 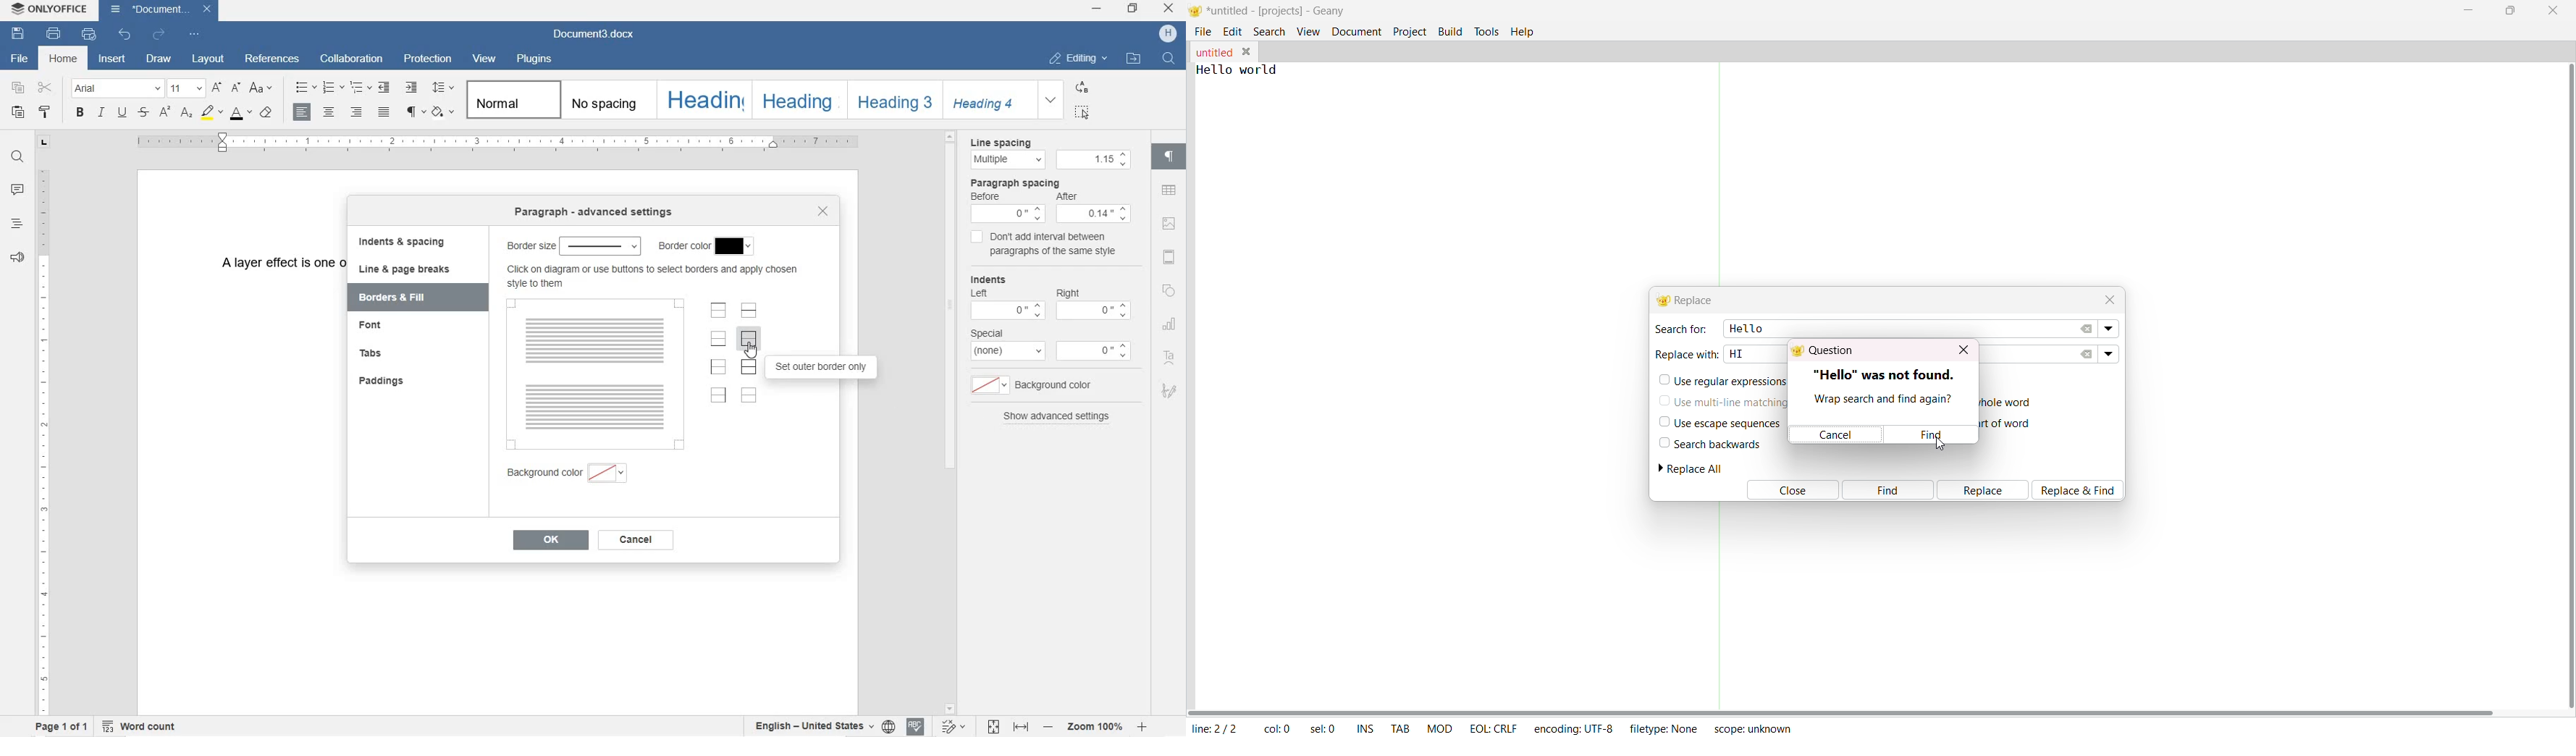 I want to click on document, so click(x=1357, y=30).